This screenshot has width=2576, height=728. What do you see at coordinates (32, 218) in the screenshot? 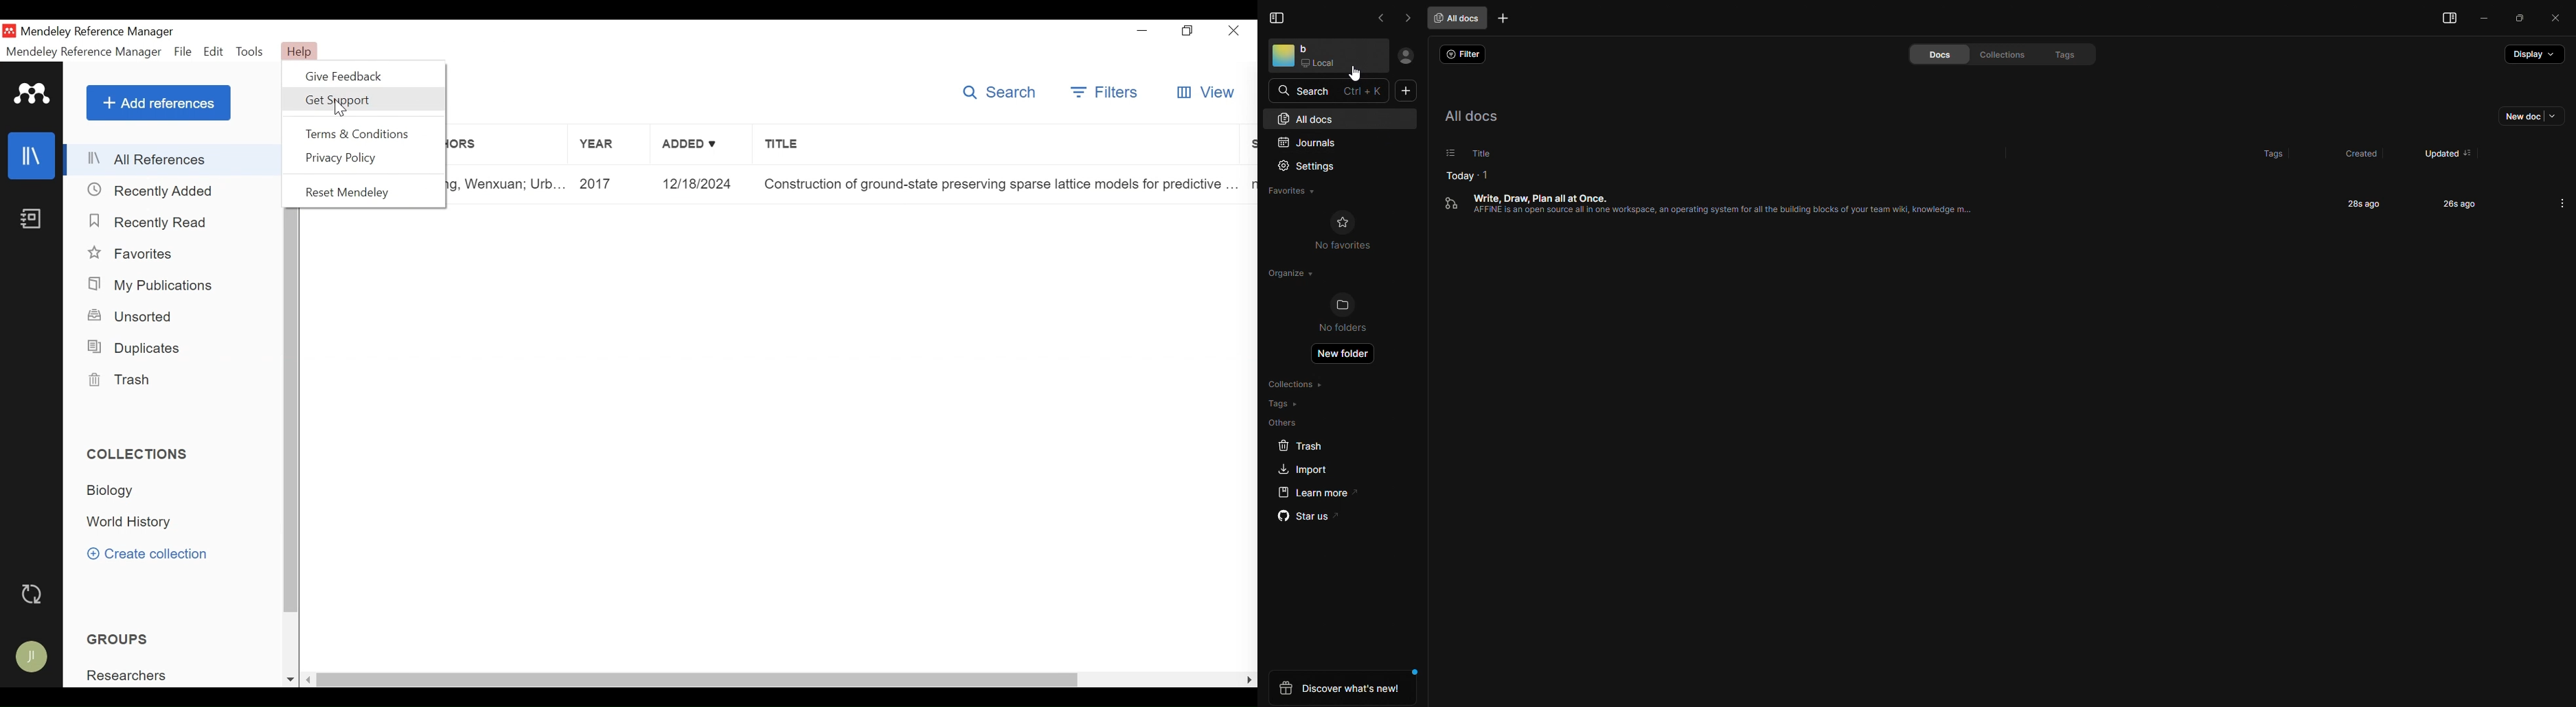
I see `Notebook` at bounding box center [32, 218].